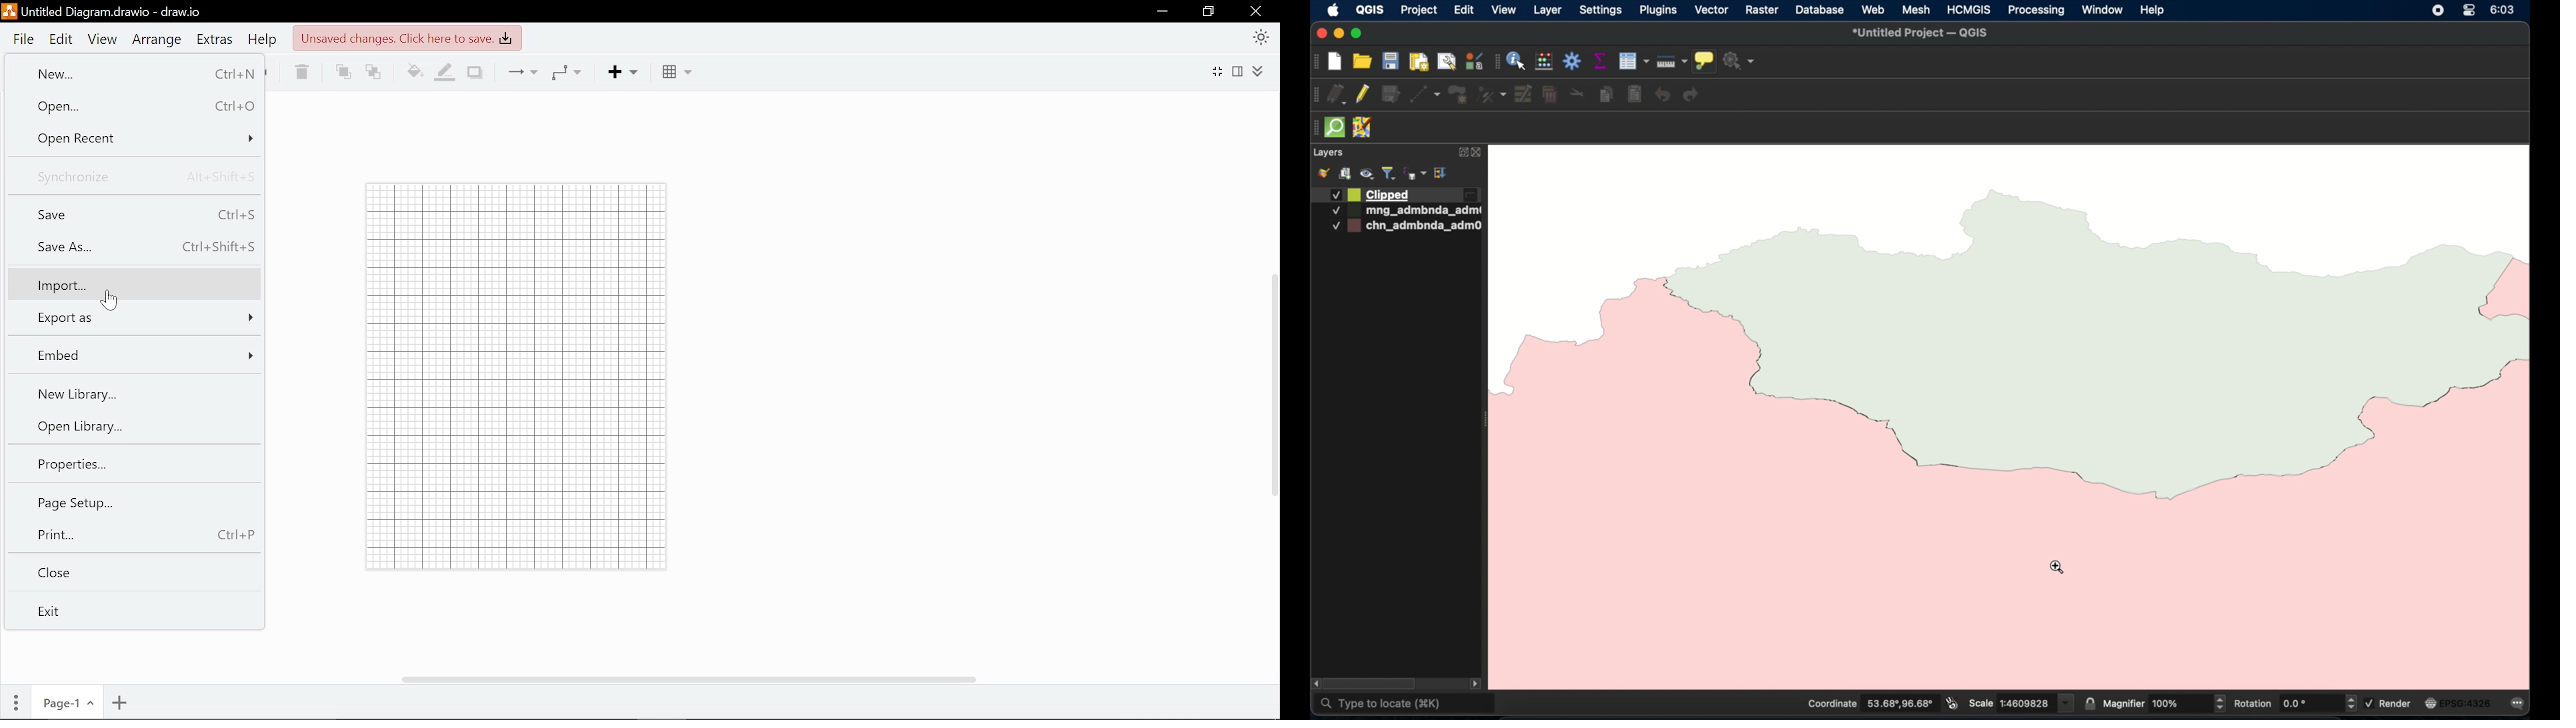 The width and height of the screenshot is (2576, 728). I want to click on pages, so click(11, 704).